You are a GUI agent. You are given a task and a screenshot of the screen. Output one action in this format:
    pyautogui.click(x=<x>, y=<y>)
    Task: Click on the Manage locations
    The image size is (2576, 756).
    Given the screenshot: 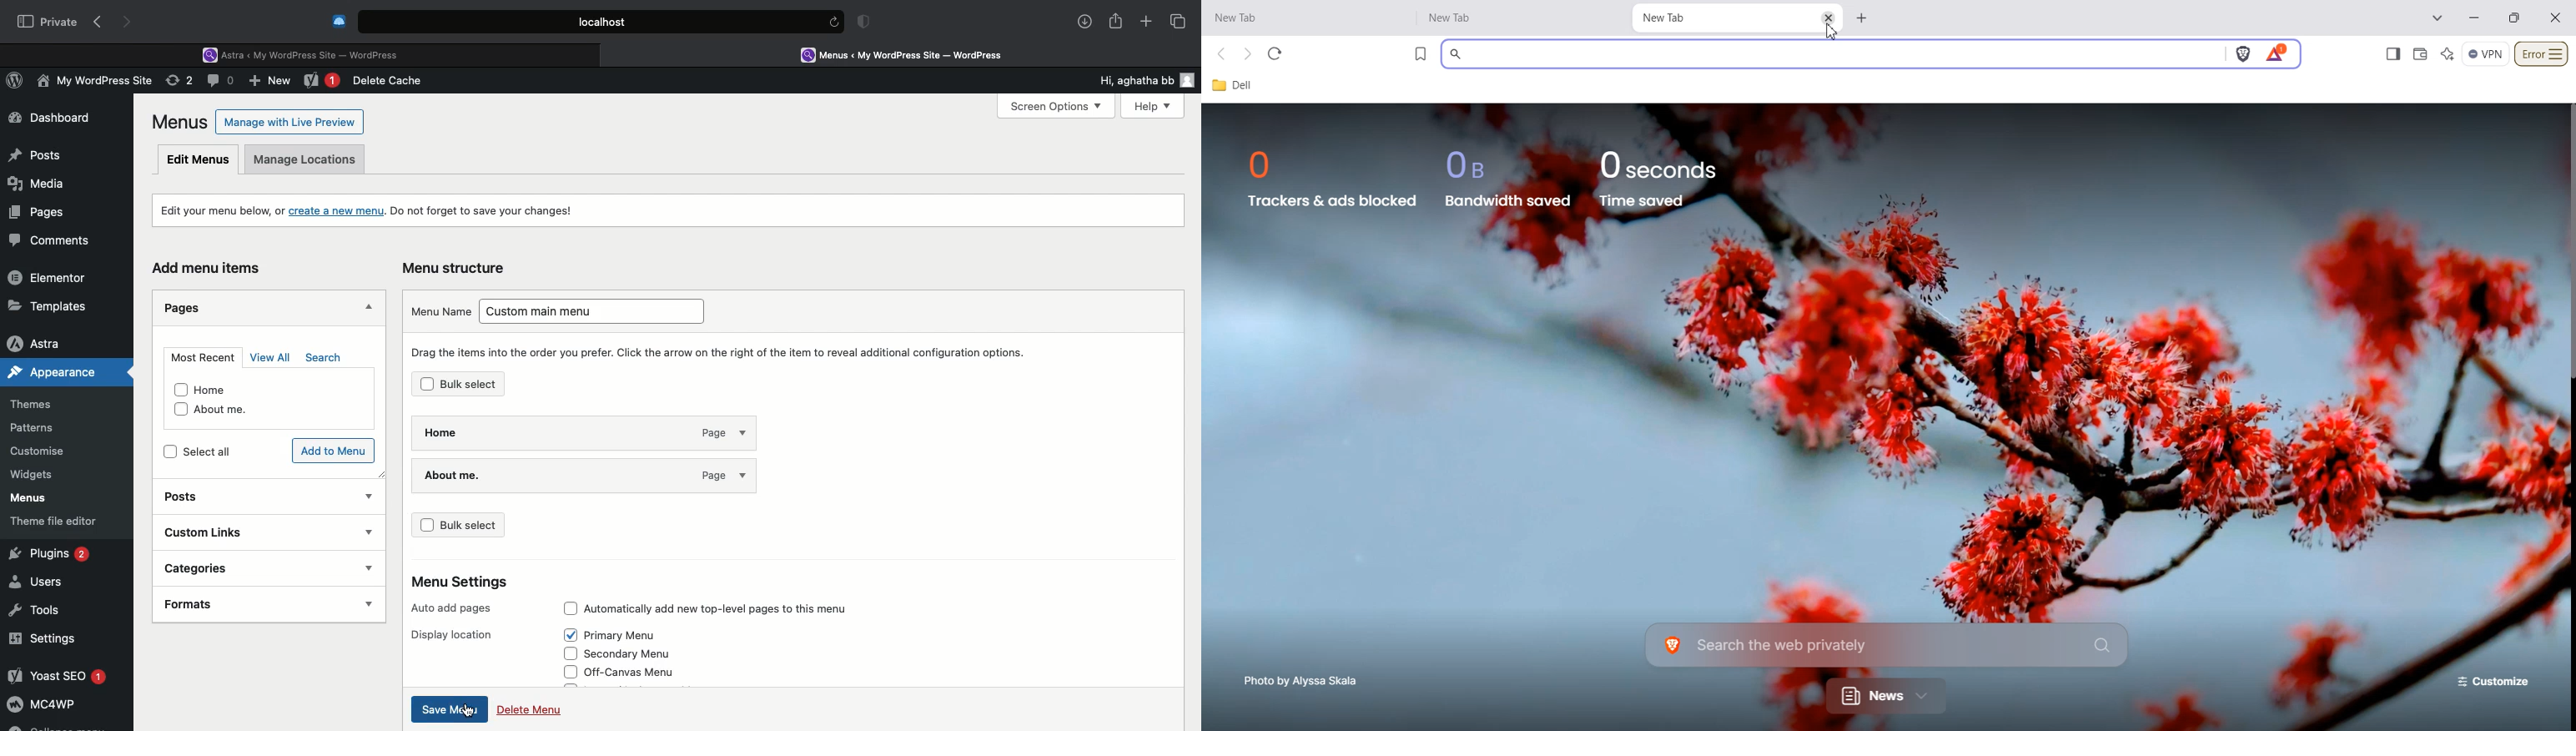 What is the action you would take?
    pyautogui.click(x=309, y=164)
    